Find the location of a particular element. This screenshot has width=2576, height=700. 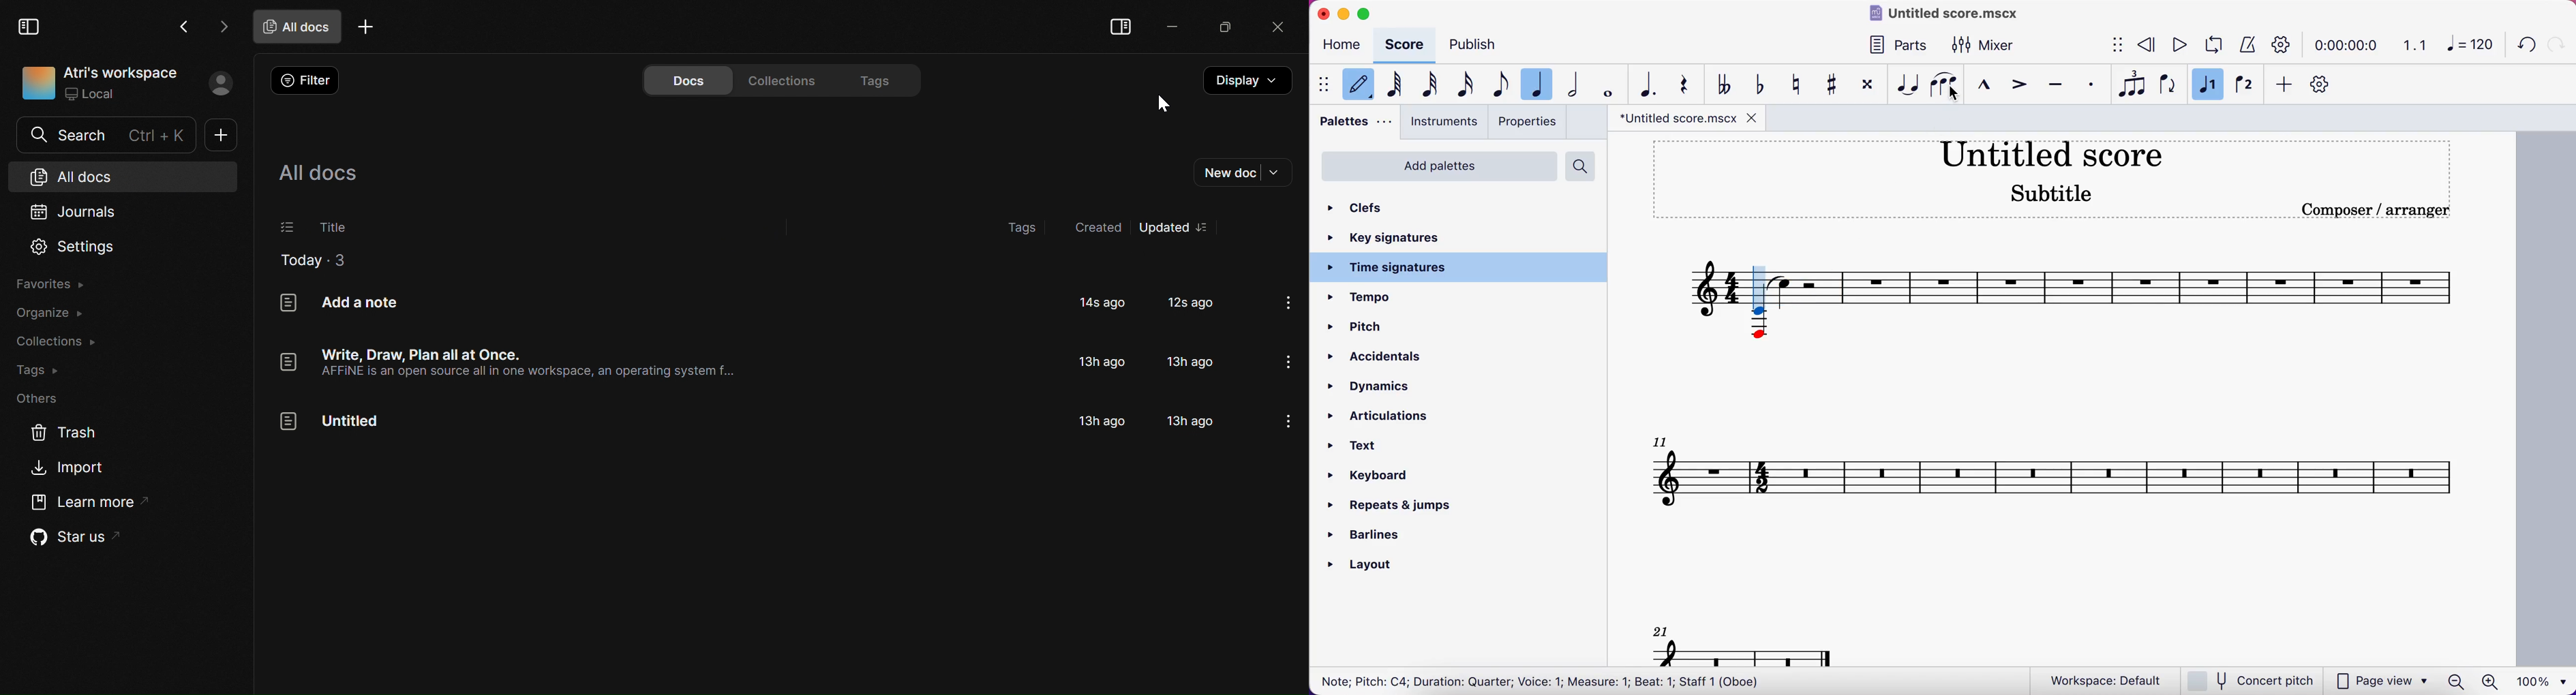

marcato is located at coordinates (1983, 87).